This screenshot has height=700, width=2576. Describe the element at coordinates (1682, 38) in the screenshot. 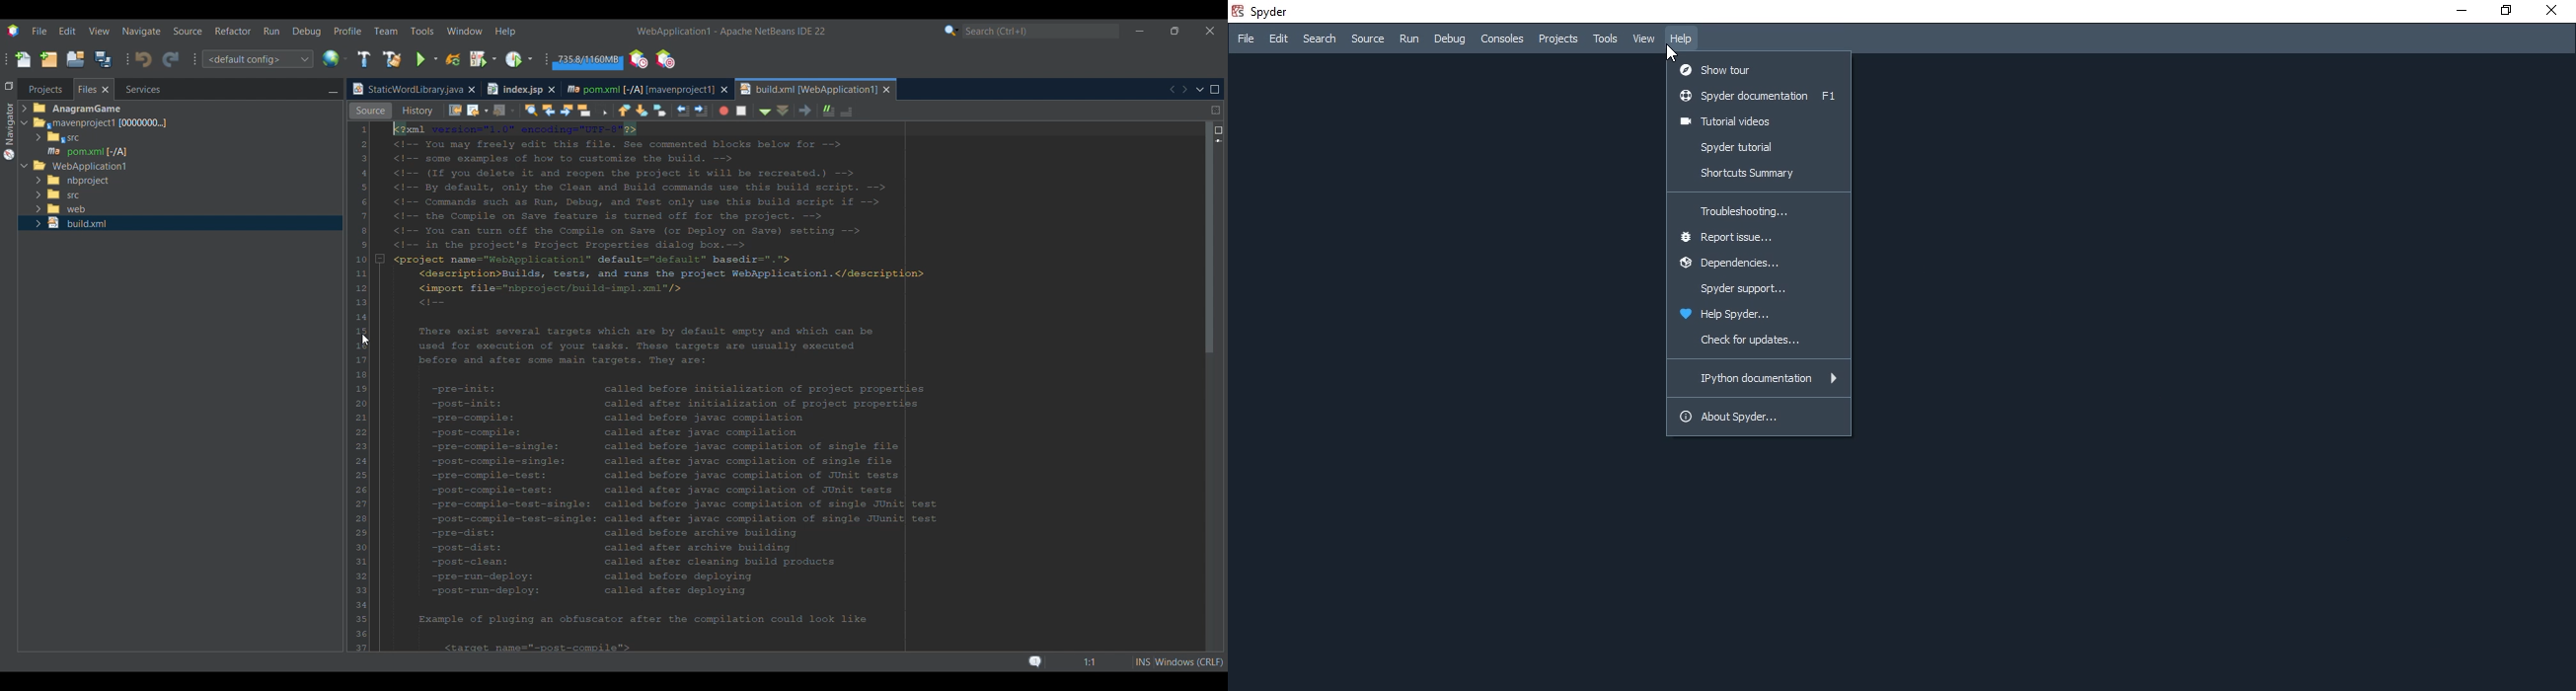

I see `Help` at that location.